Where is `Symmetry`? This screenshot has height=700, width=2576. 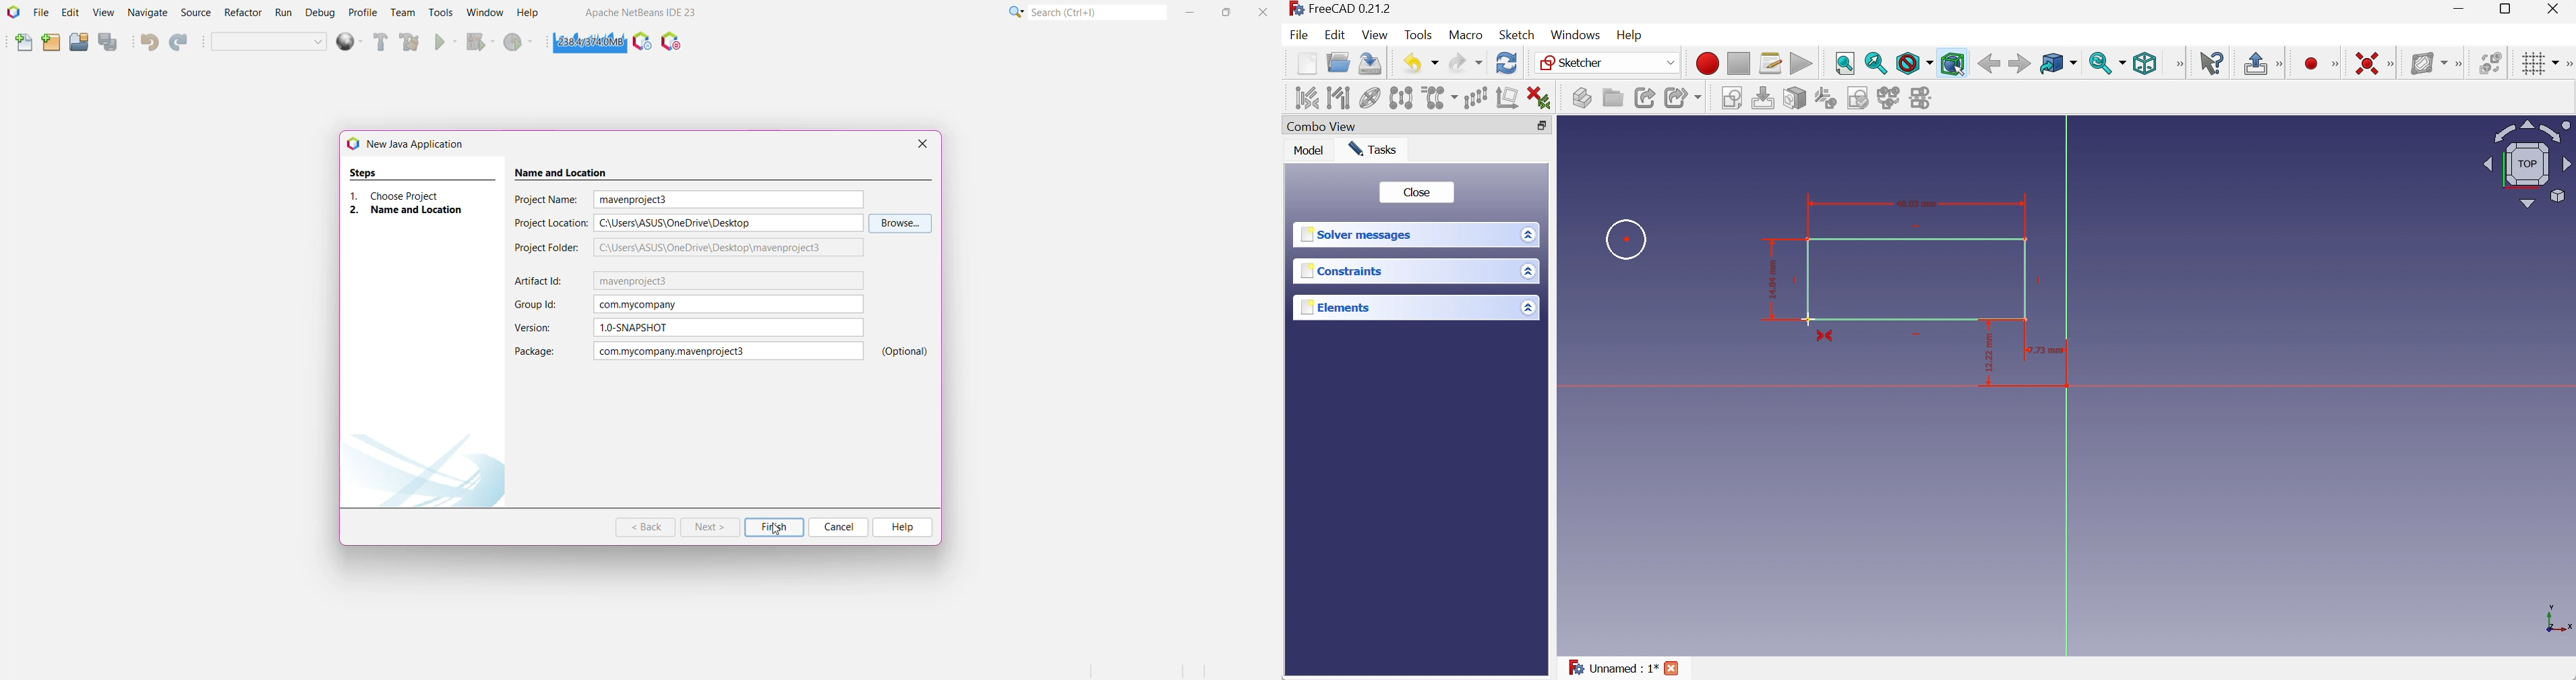 Symmetry is located at coordinates (1404, 96).